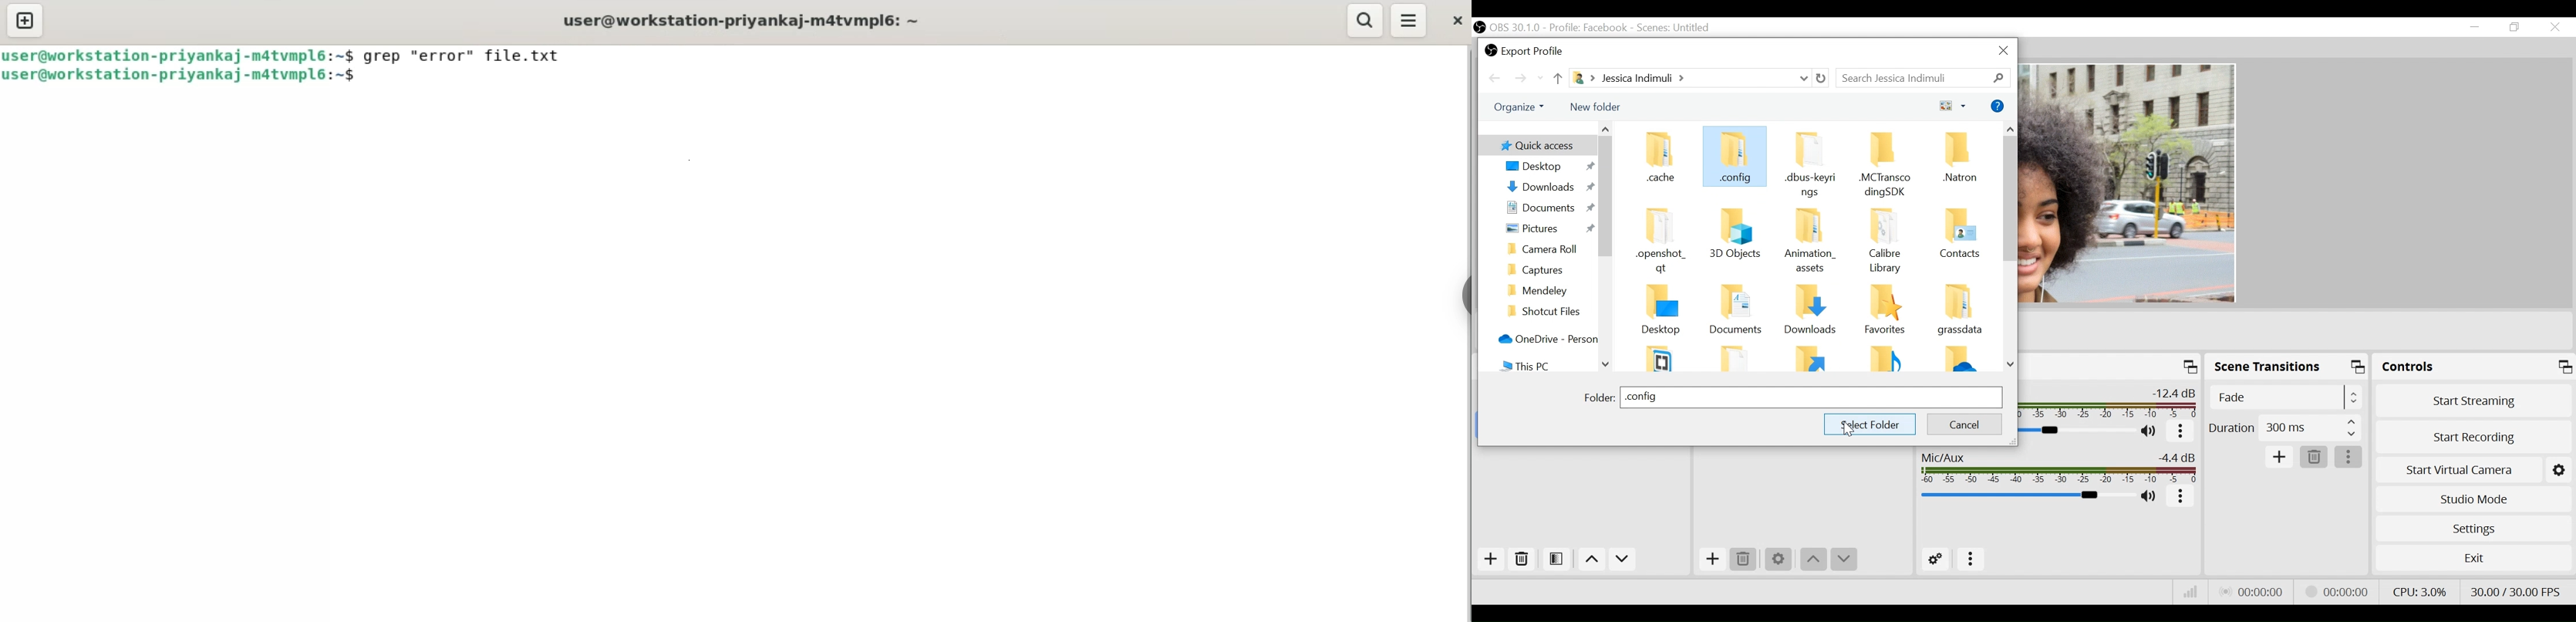  Describe the element at coordinates (2285, 430) in the screenshot. I see `Duration` at that location.